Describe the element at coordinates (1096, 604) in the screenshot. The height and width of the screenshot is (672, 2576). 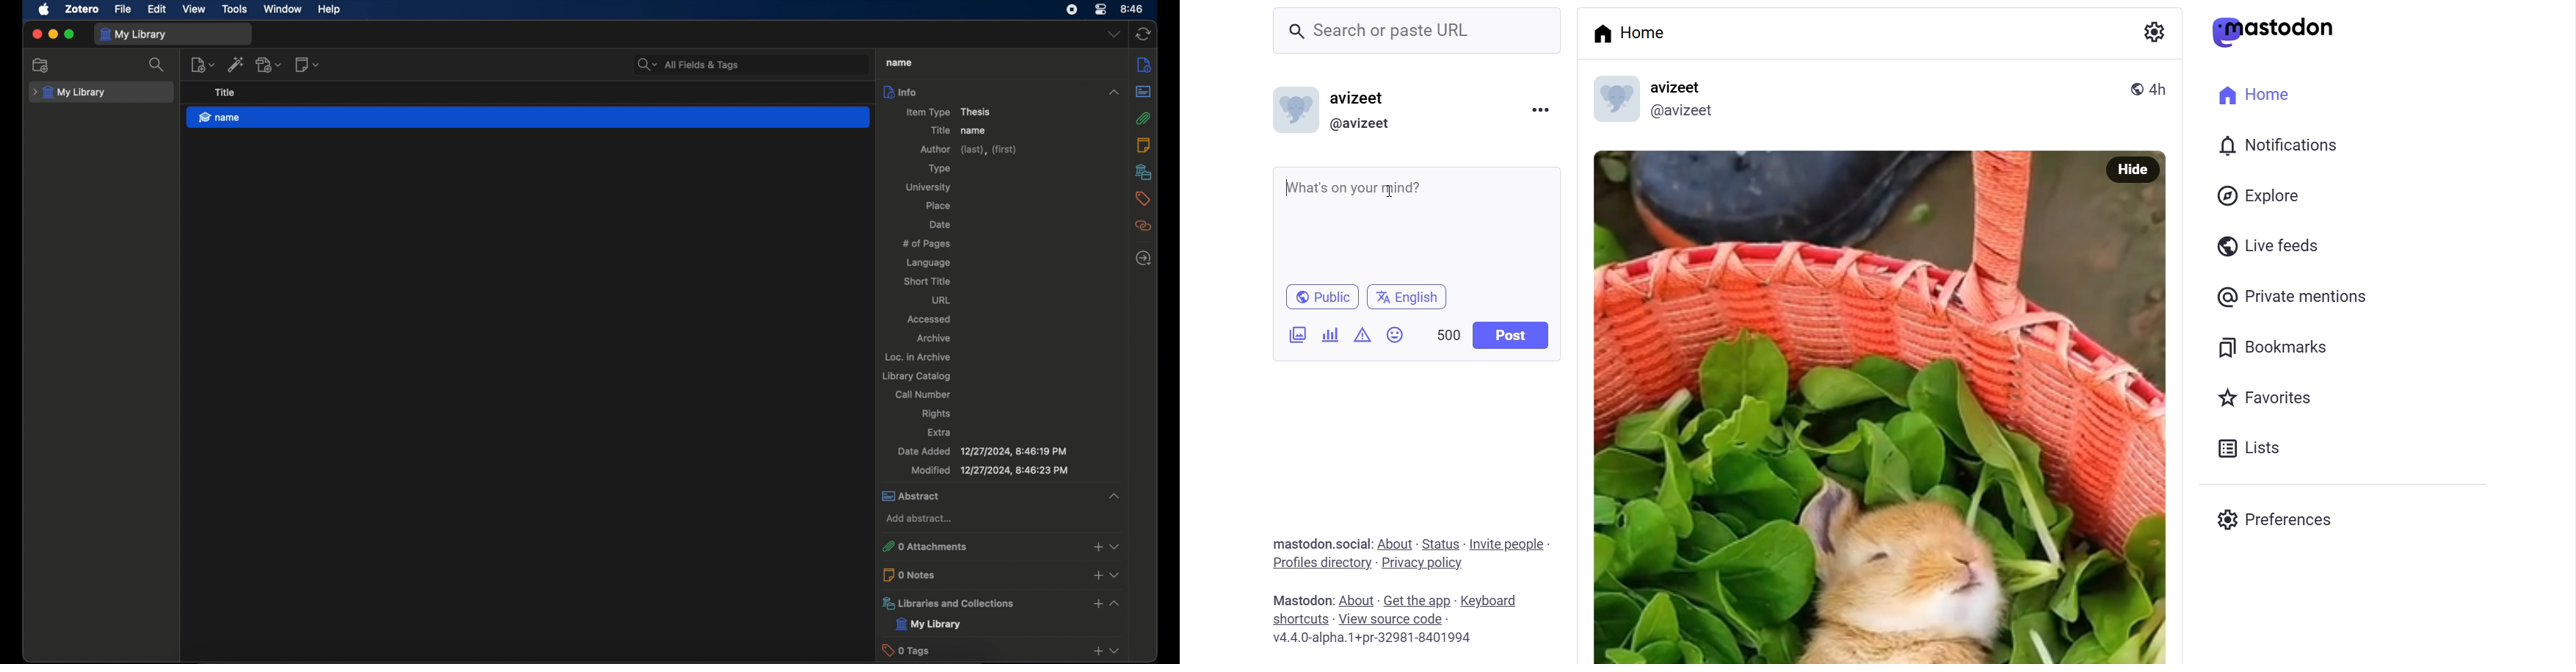
I see `add libraries` at that location.